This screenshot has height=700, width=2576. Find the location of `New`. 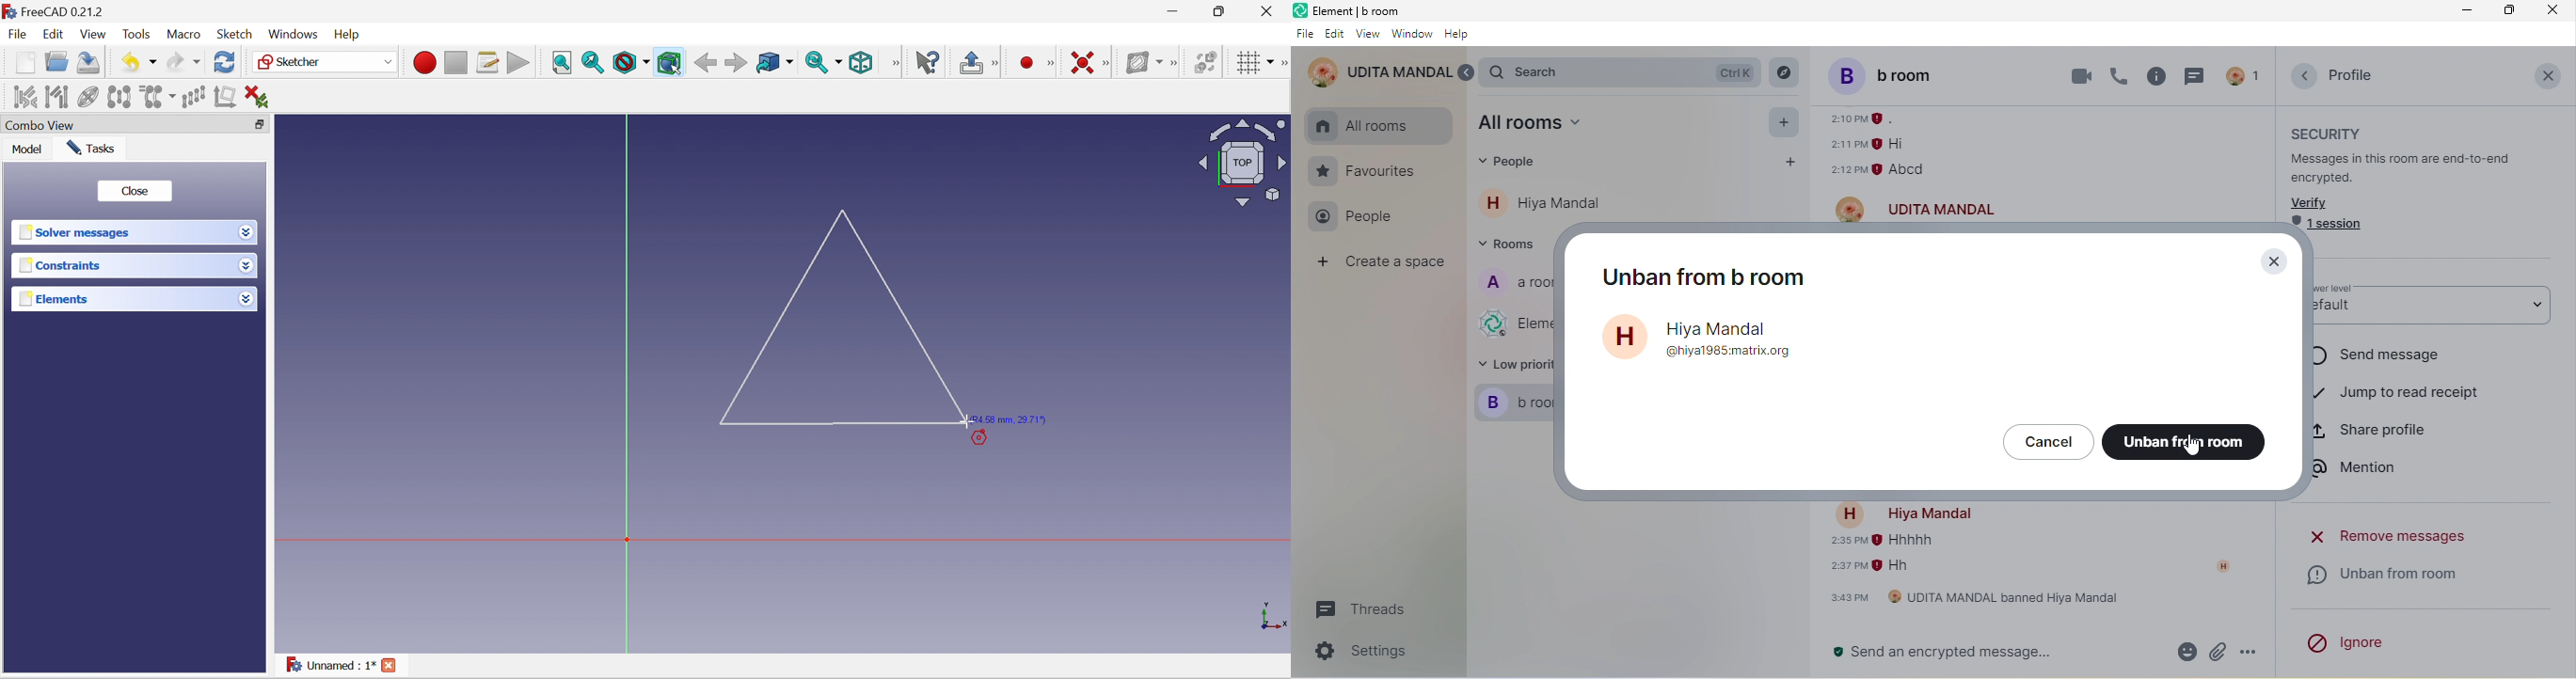

New is located at coordinates (25, 63).